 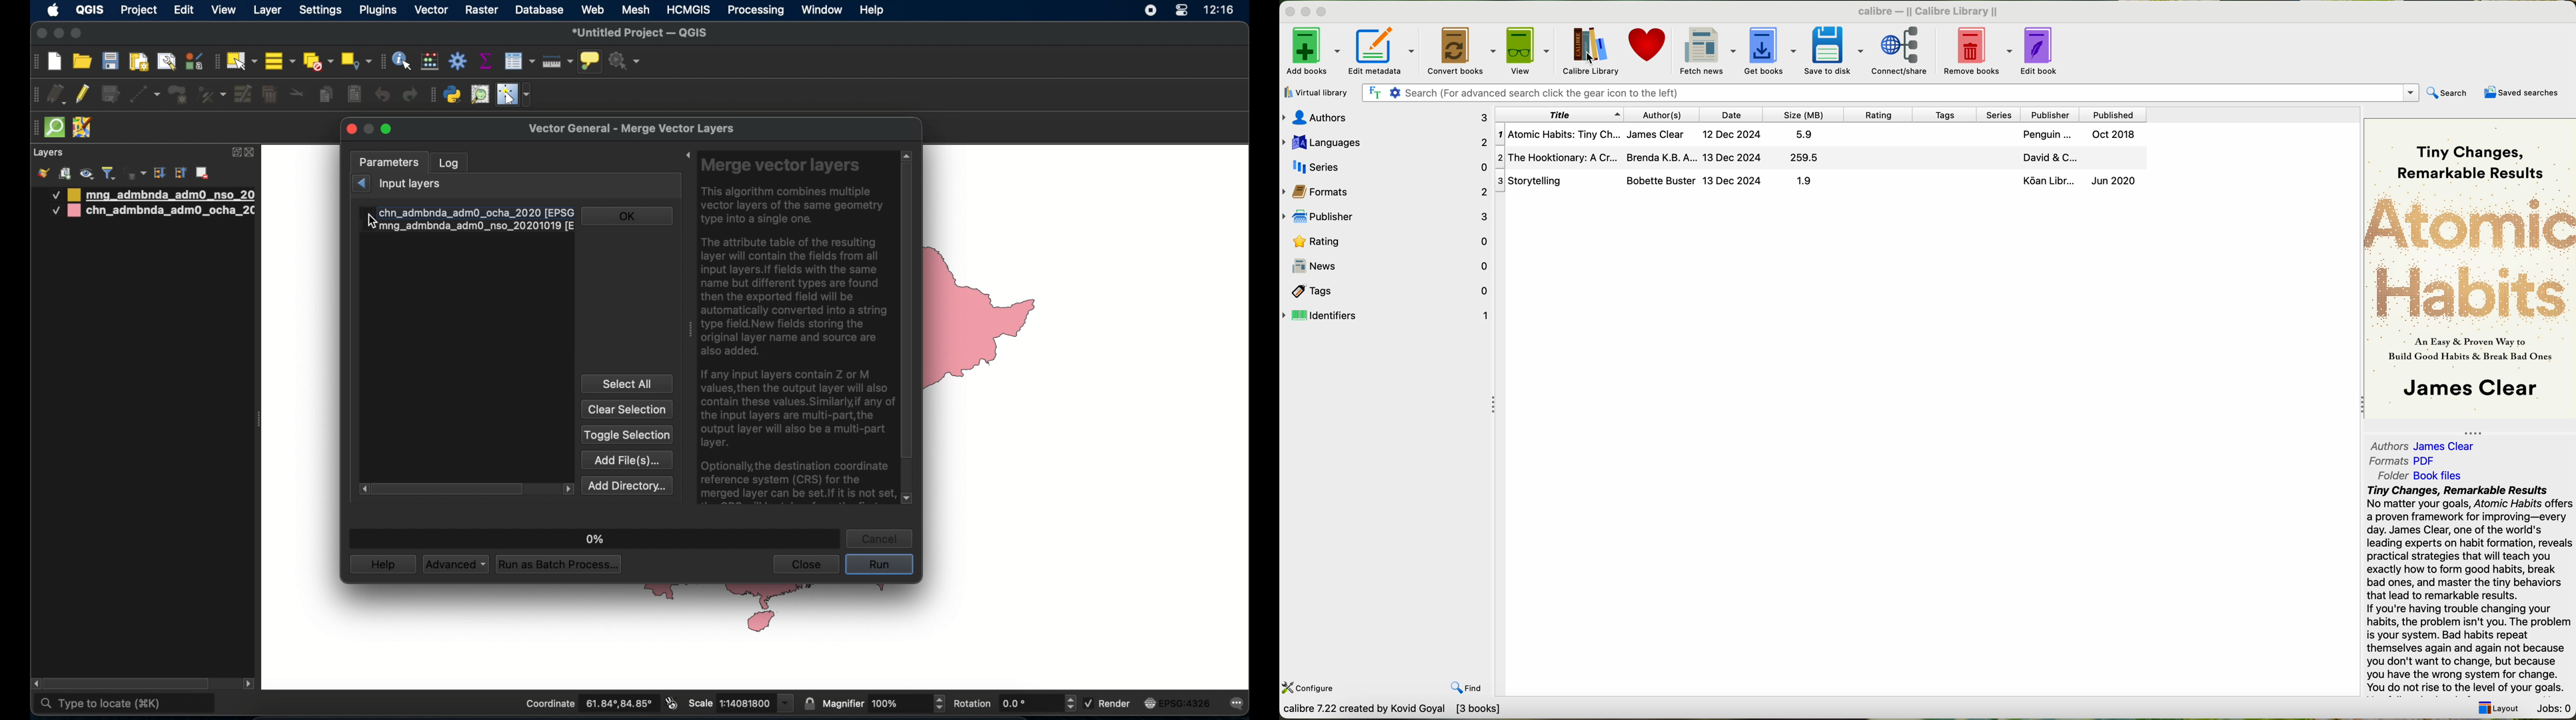 I want to click on select by location , so click(x=356, y=60).